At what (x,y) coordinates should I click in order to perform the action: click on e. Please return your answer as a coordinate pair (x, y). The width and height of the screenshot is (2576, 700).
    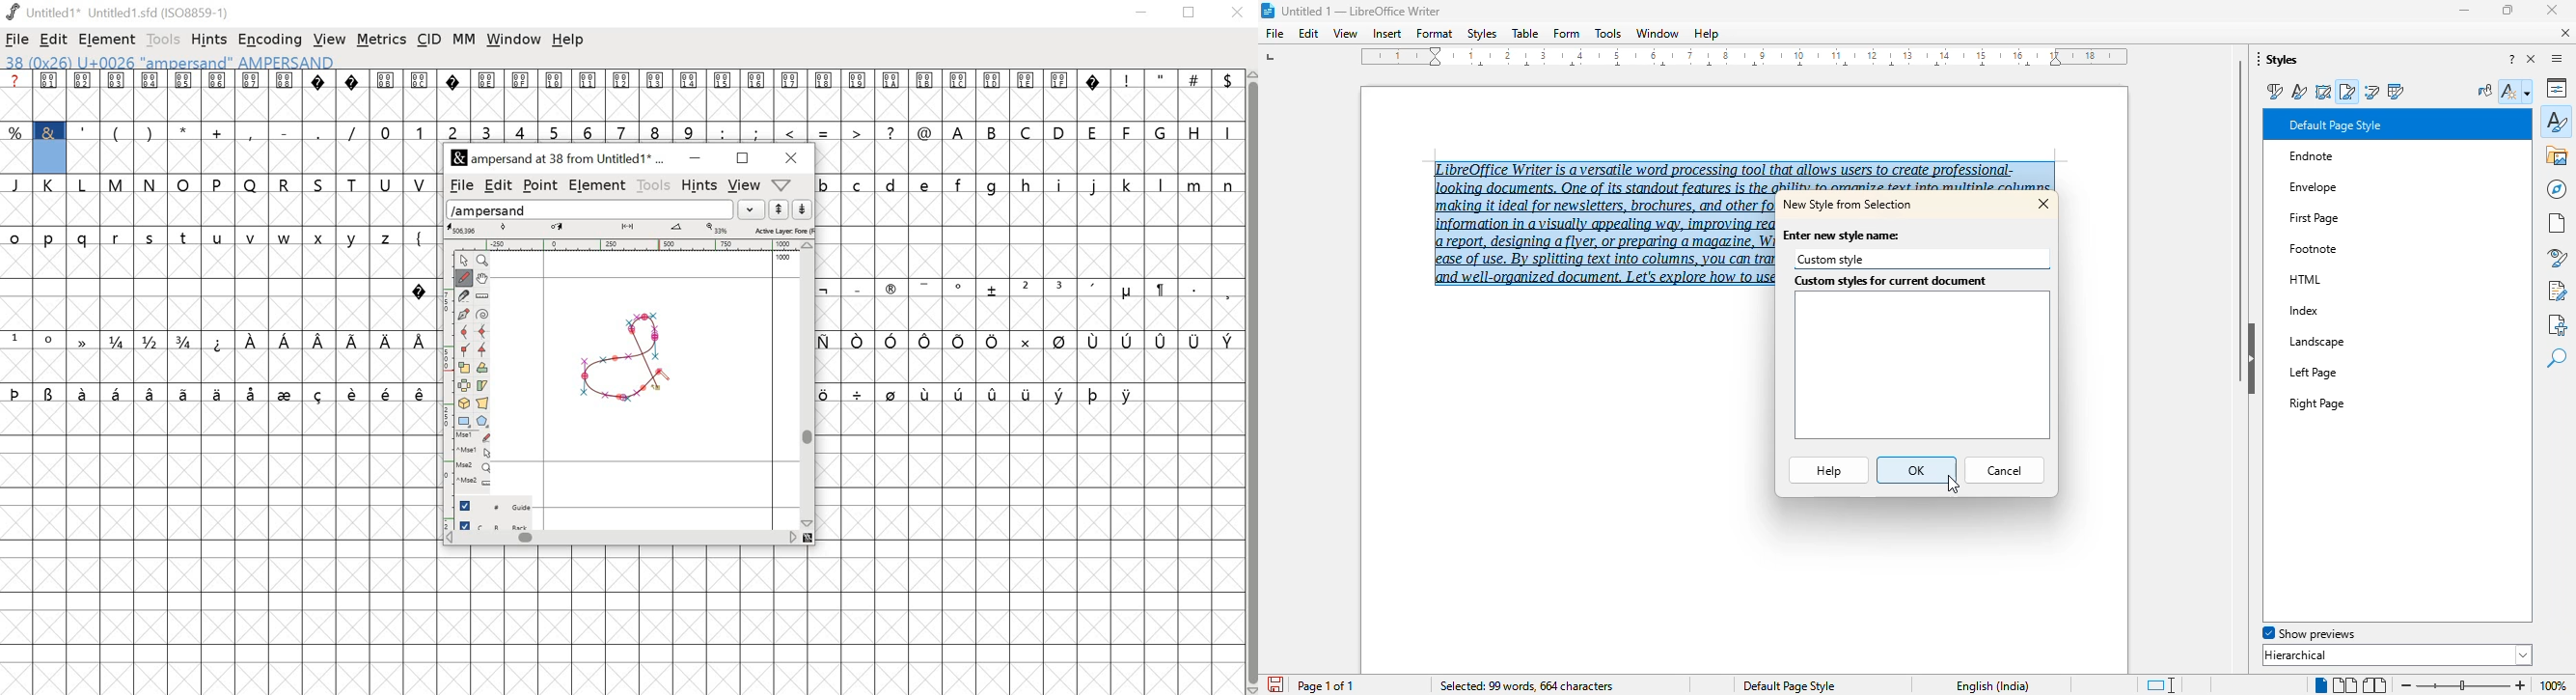
    Looking at the image, I should click on (927, 184).